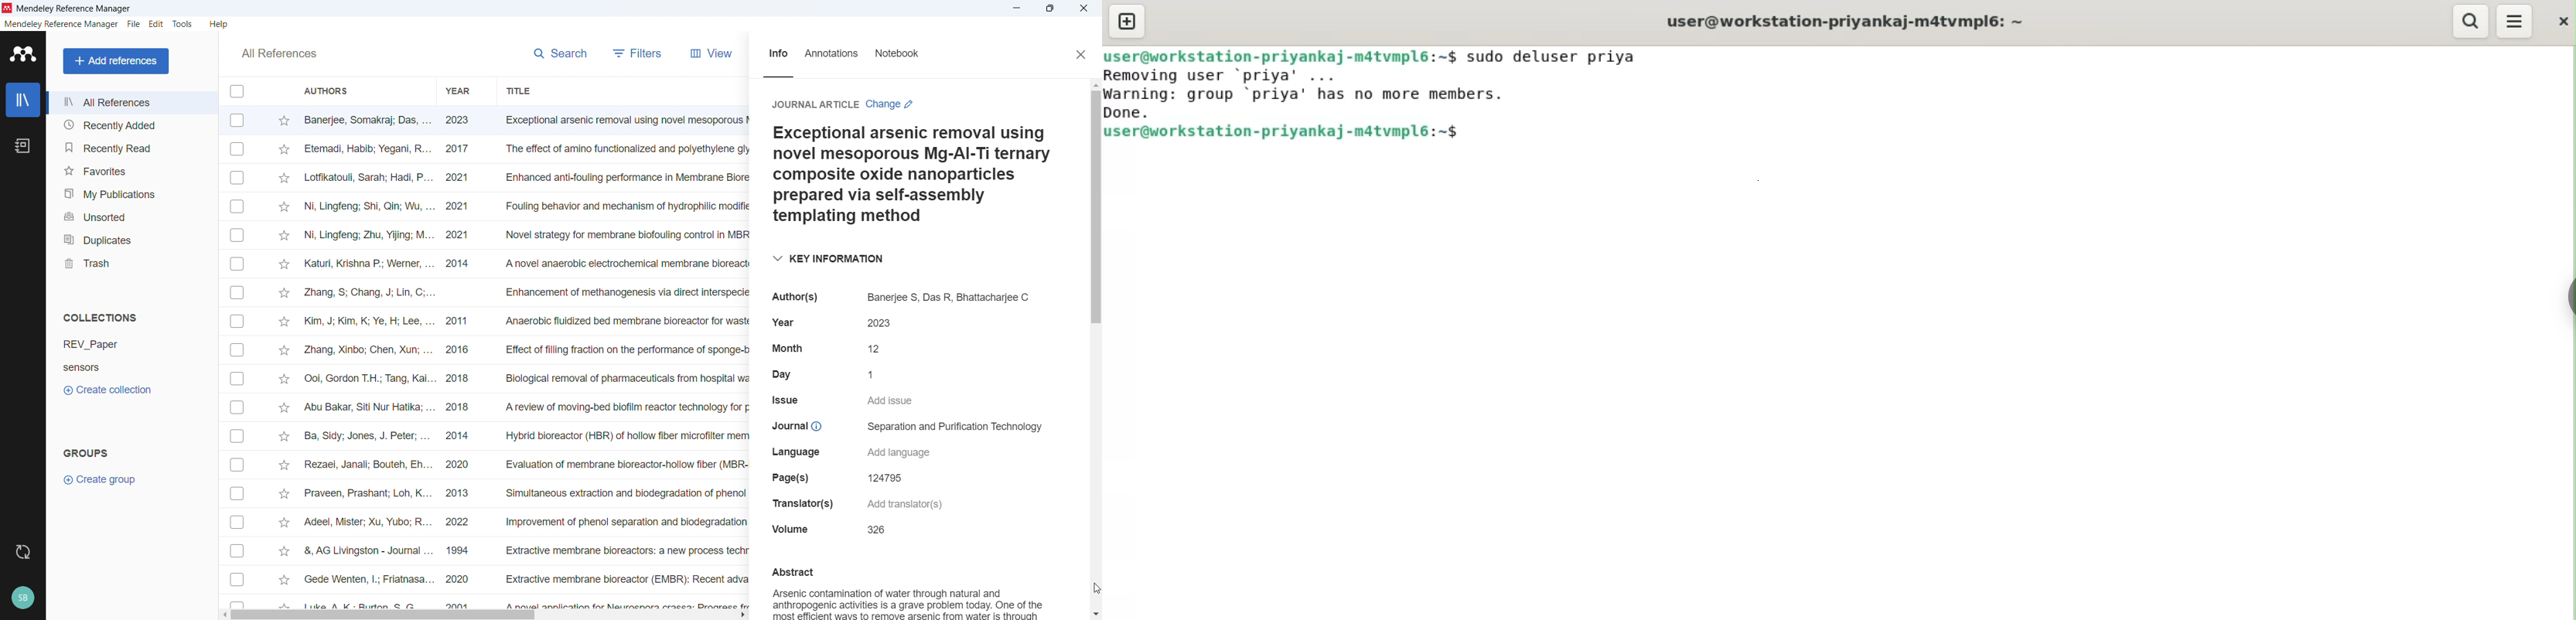  What do you see at coordinates (1018, 9) in the screenshot?
I see `minimize` at bounding box center [1018, 9].